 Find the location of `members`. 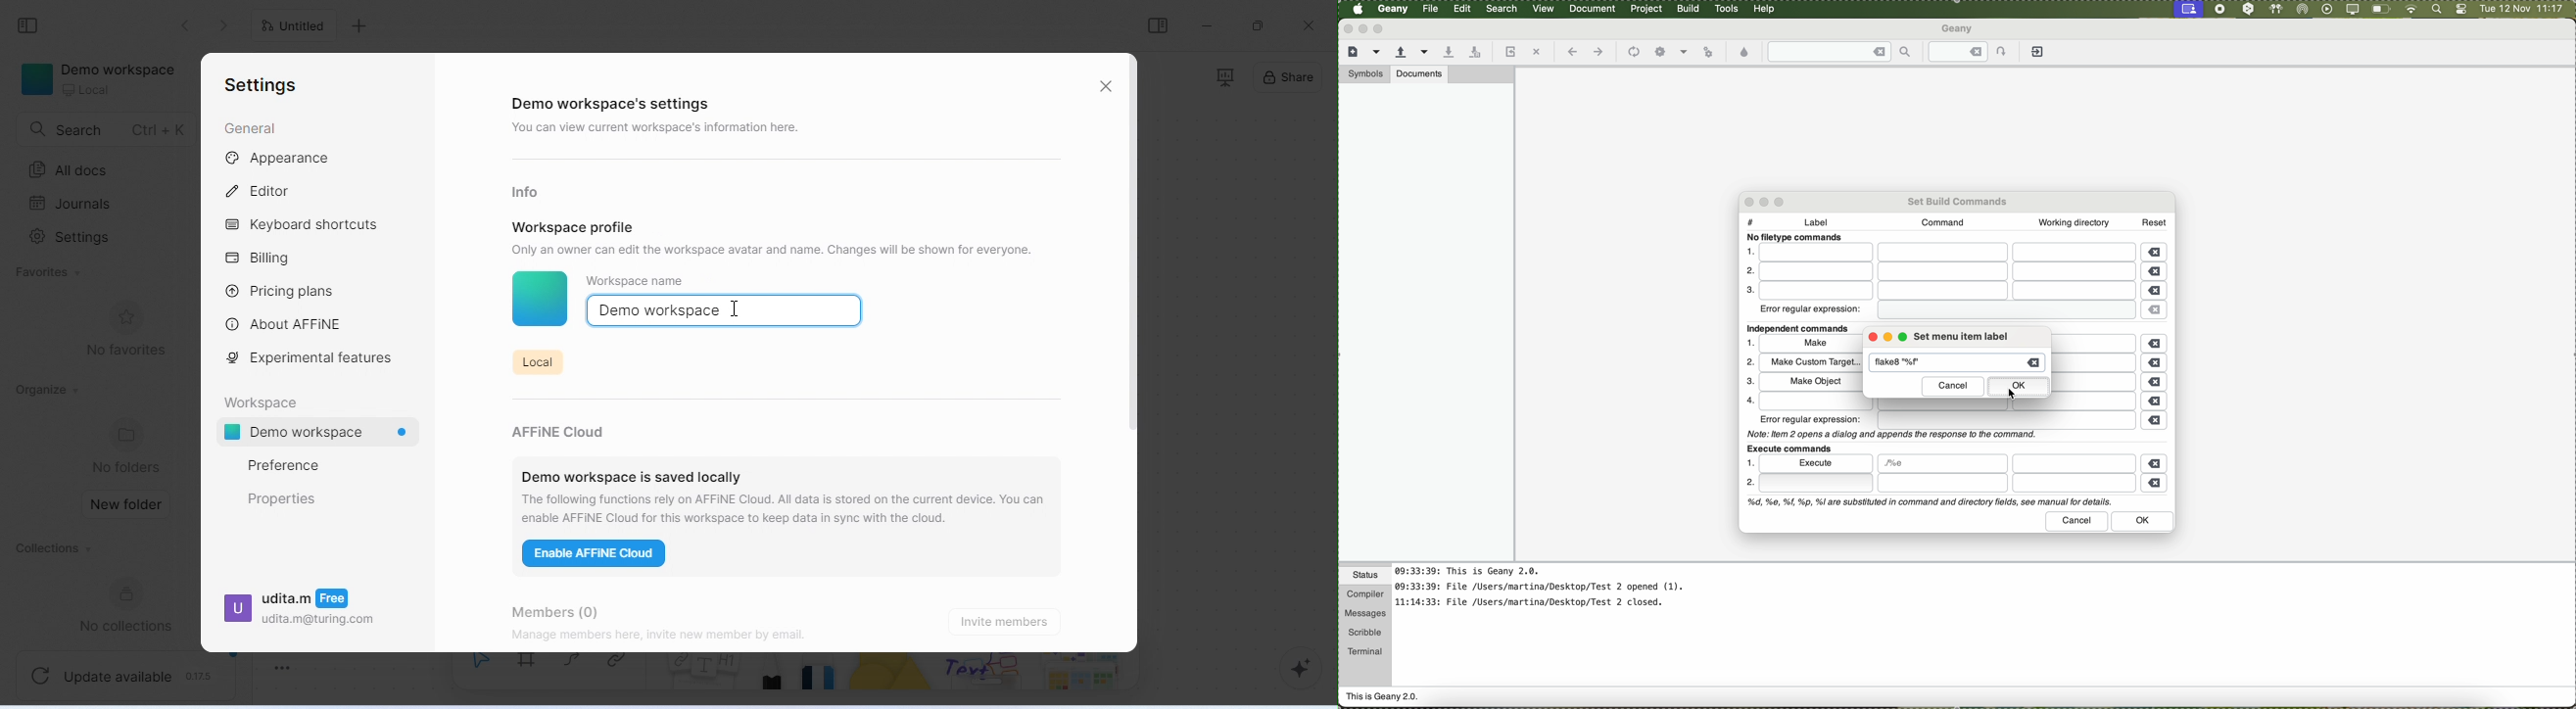

members is located at coordinates (569, 608).